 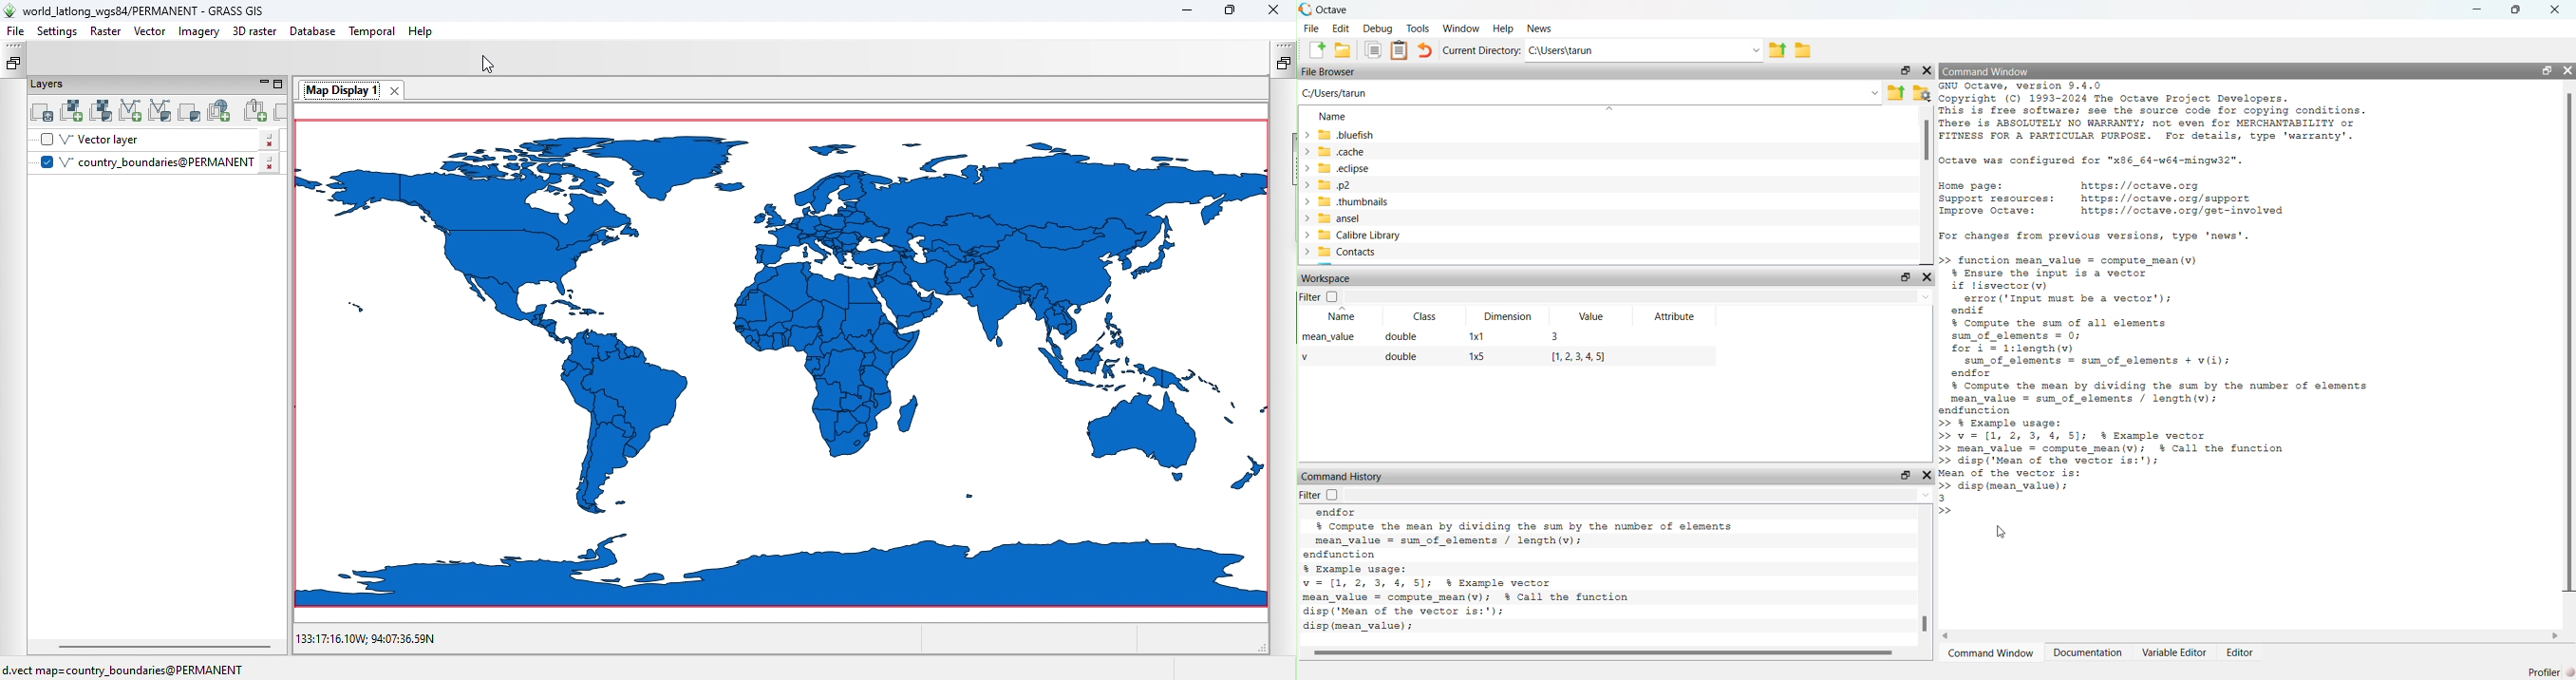 What do you see at coordinates (2515, 11) in the screenshot?
I see `maximise` at bounding box center [2515, 11].